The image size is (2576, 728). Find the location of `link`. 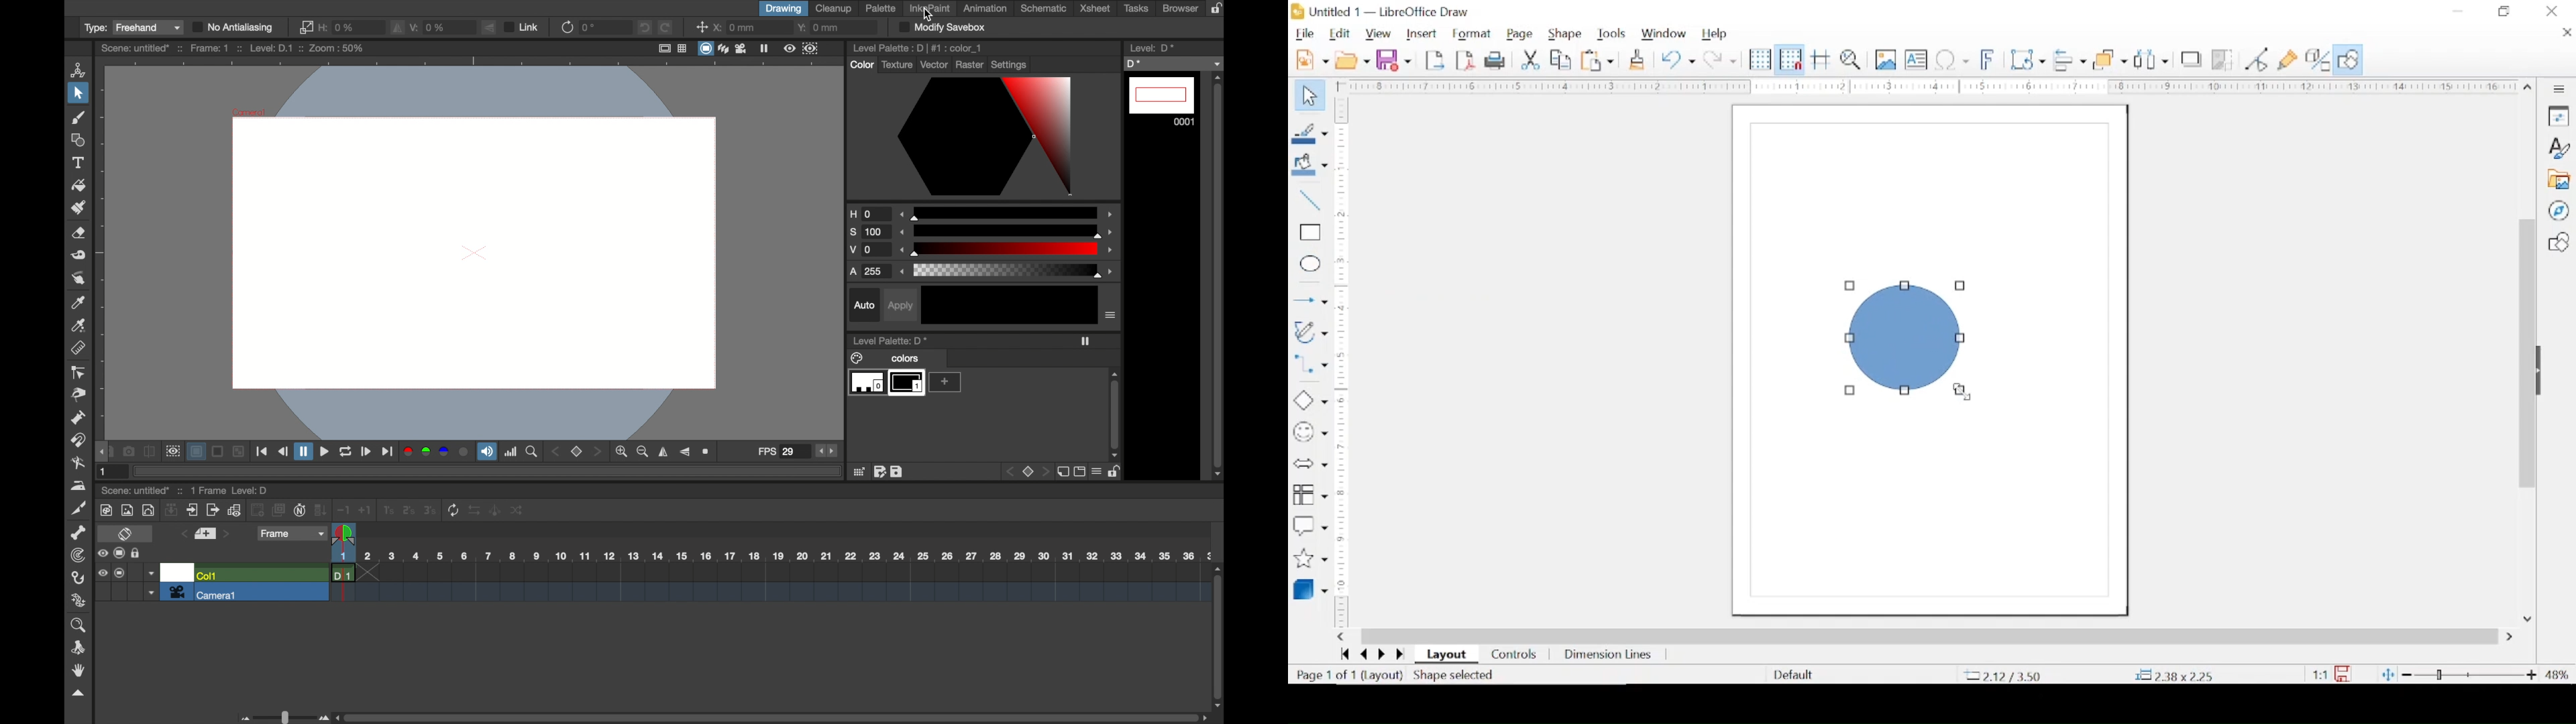

link is located at coordinates (307, 27).